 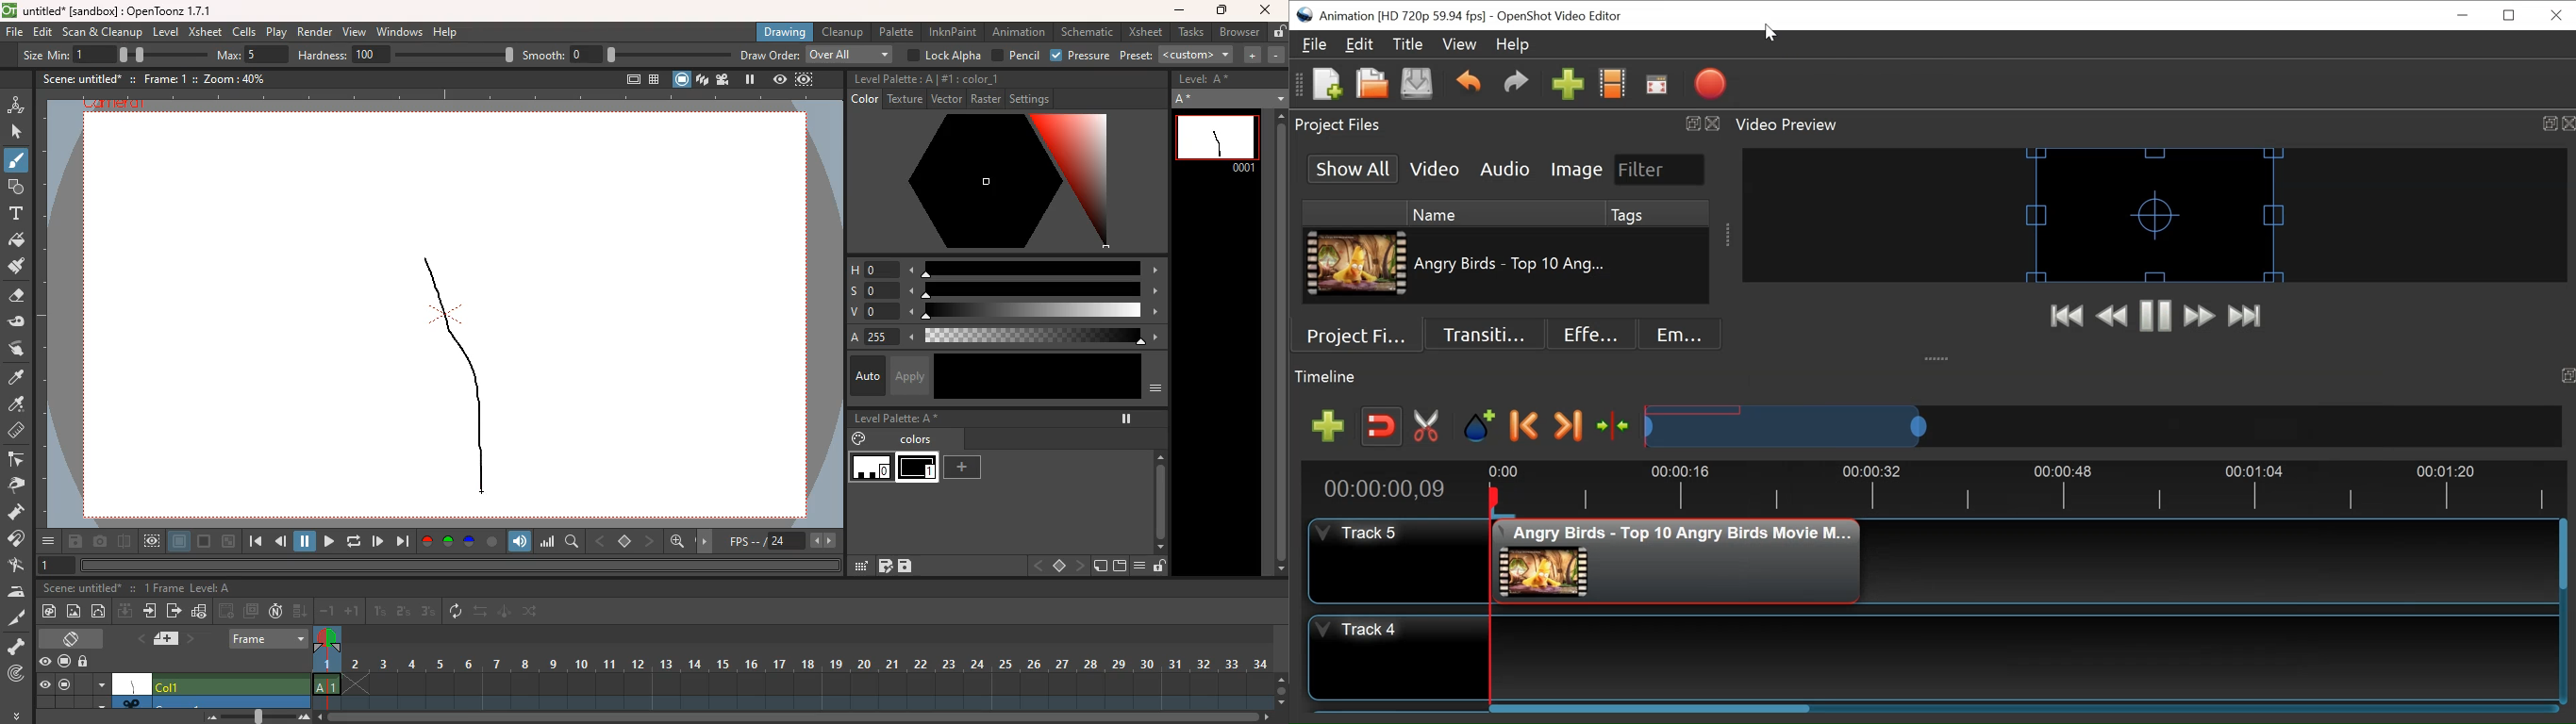 What do you see at coordinates (965, 468) in the screenshot?
I see `add` at bounding box center [965, 468].